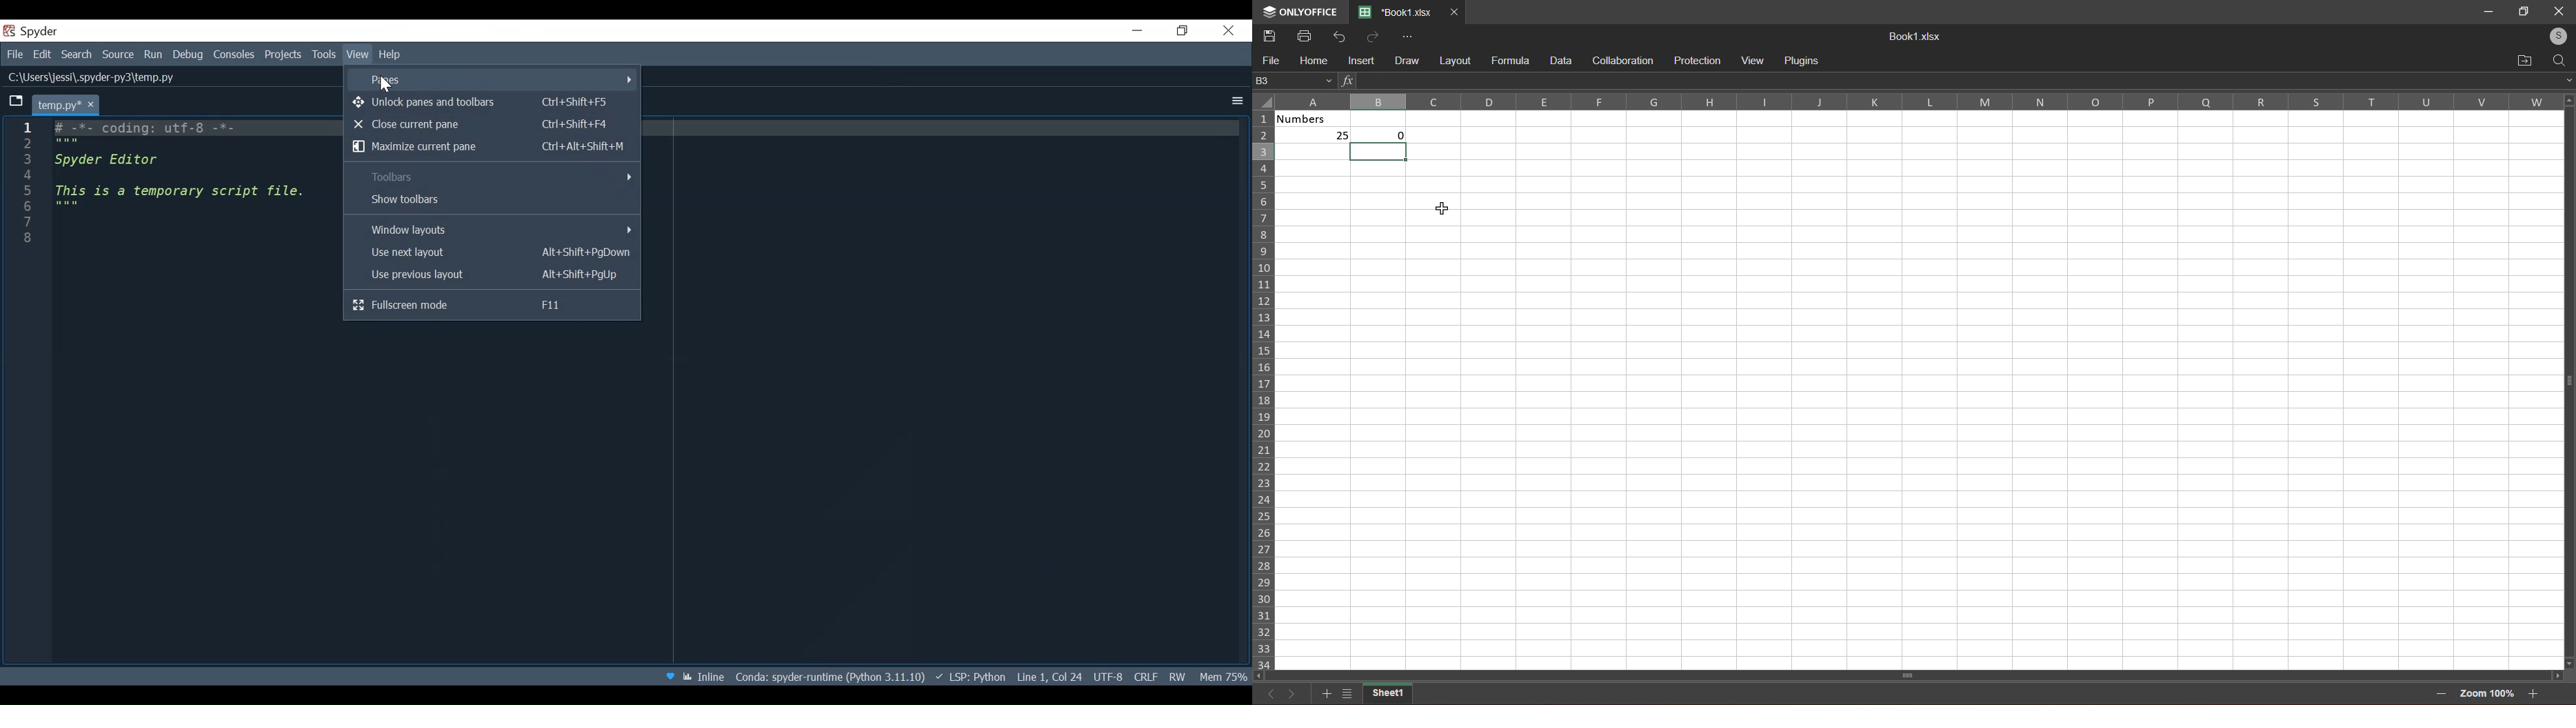 This screenshot has height=728, width=2576. Describe the element at coordinates (490, 123) in the screenshot. I see `Close current pane` at that location.